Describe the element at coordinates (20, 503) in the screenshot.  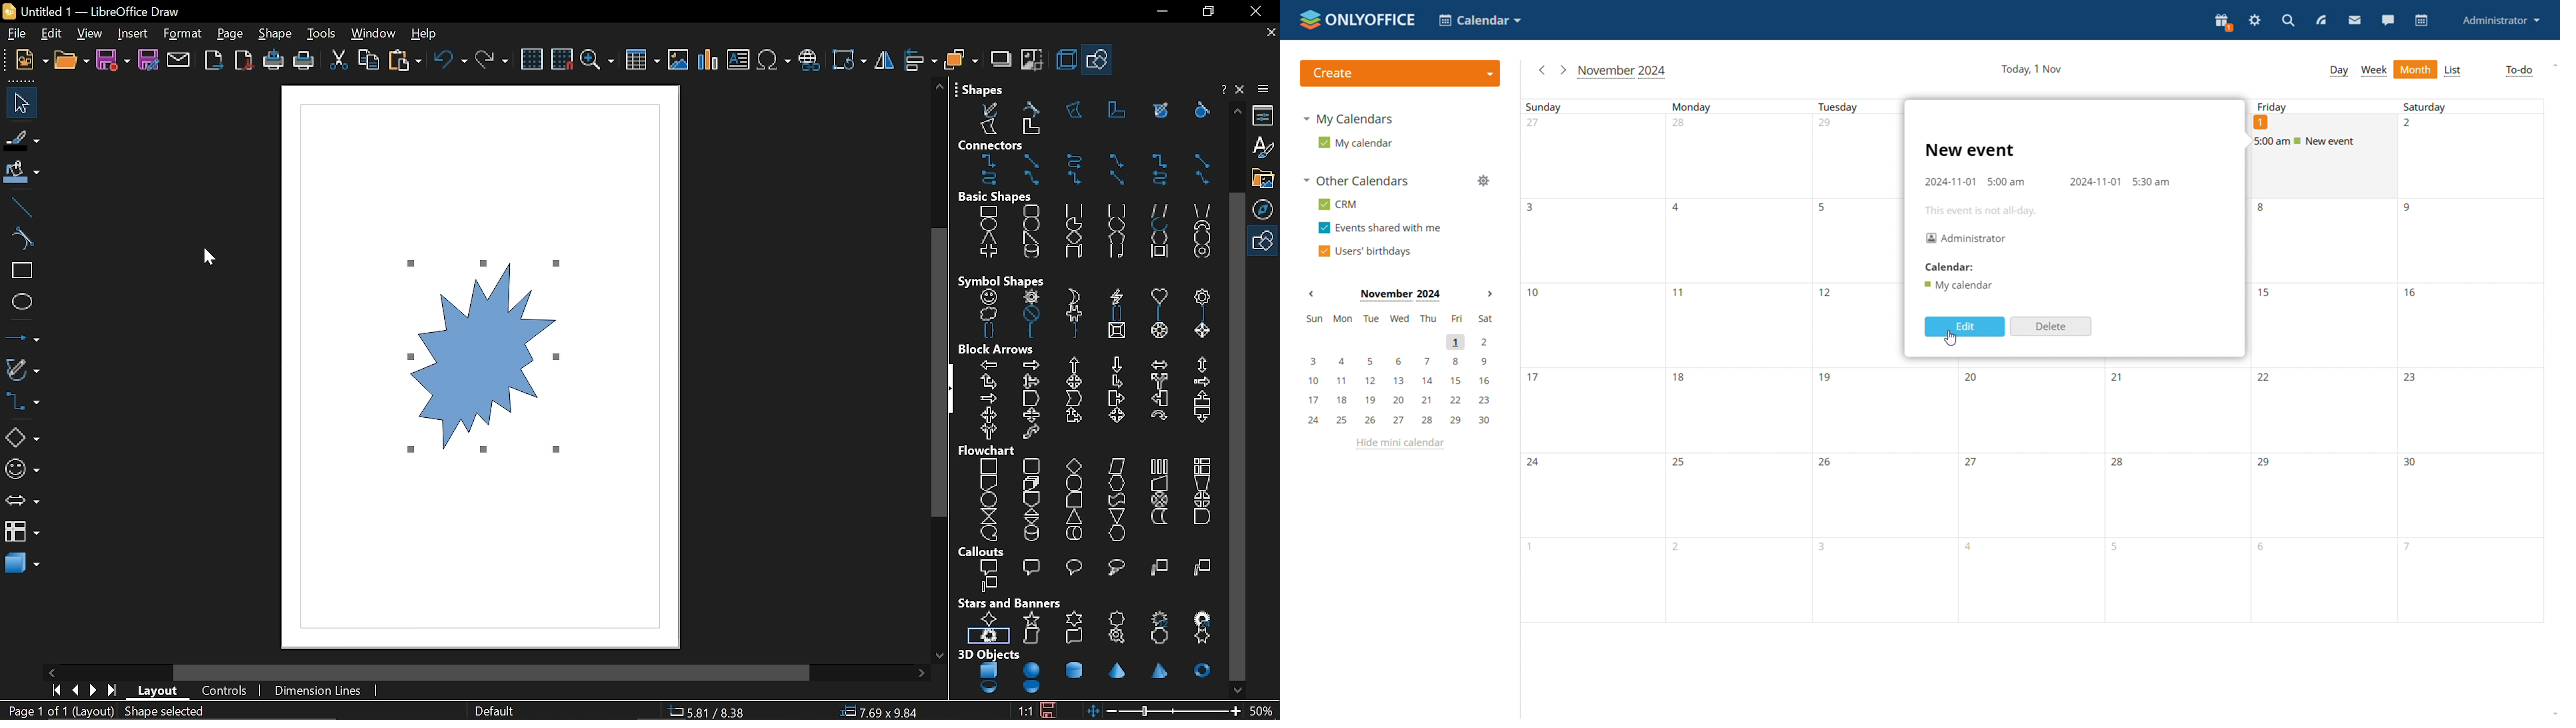
I see `arrows ` at that location.